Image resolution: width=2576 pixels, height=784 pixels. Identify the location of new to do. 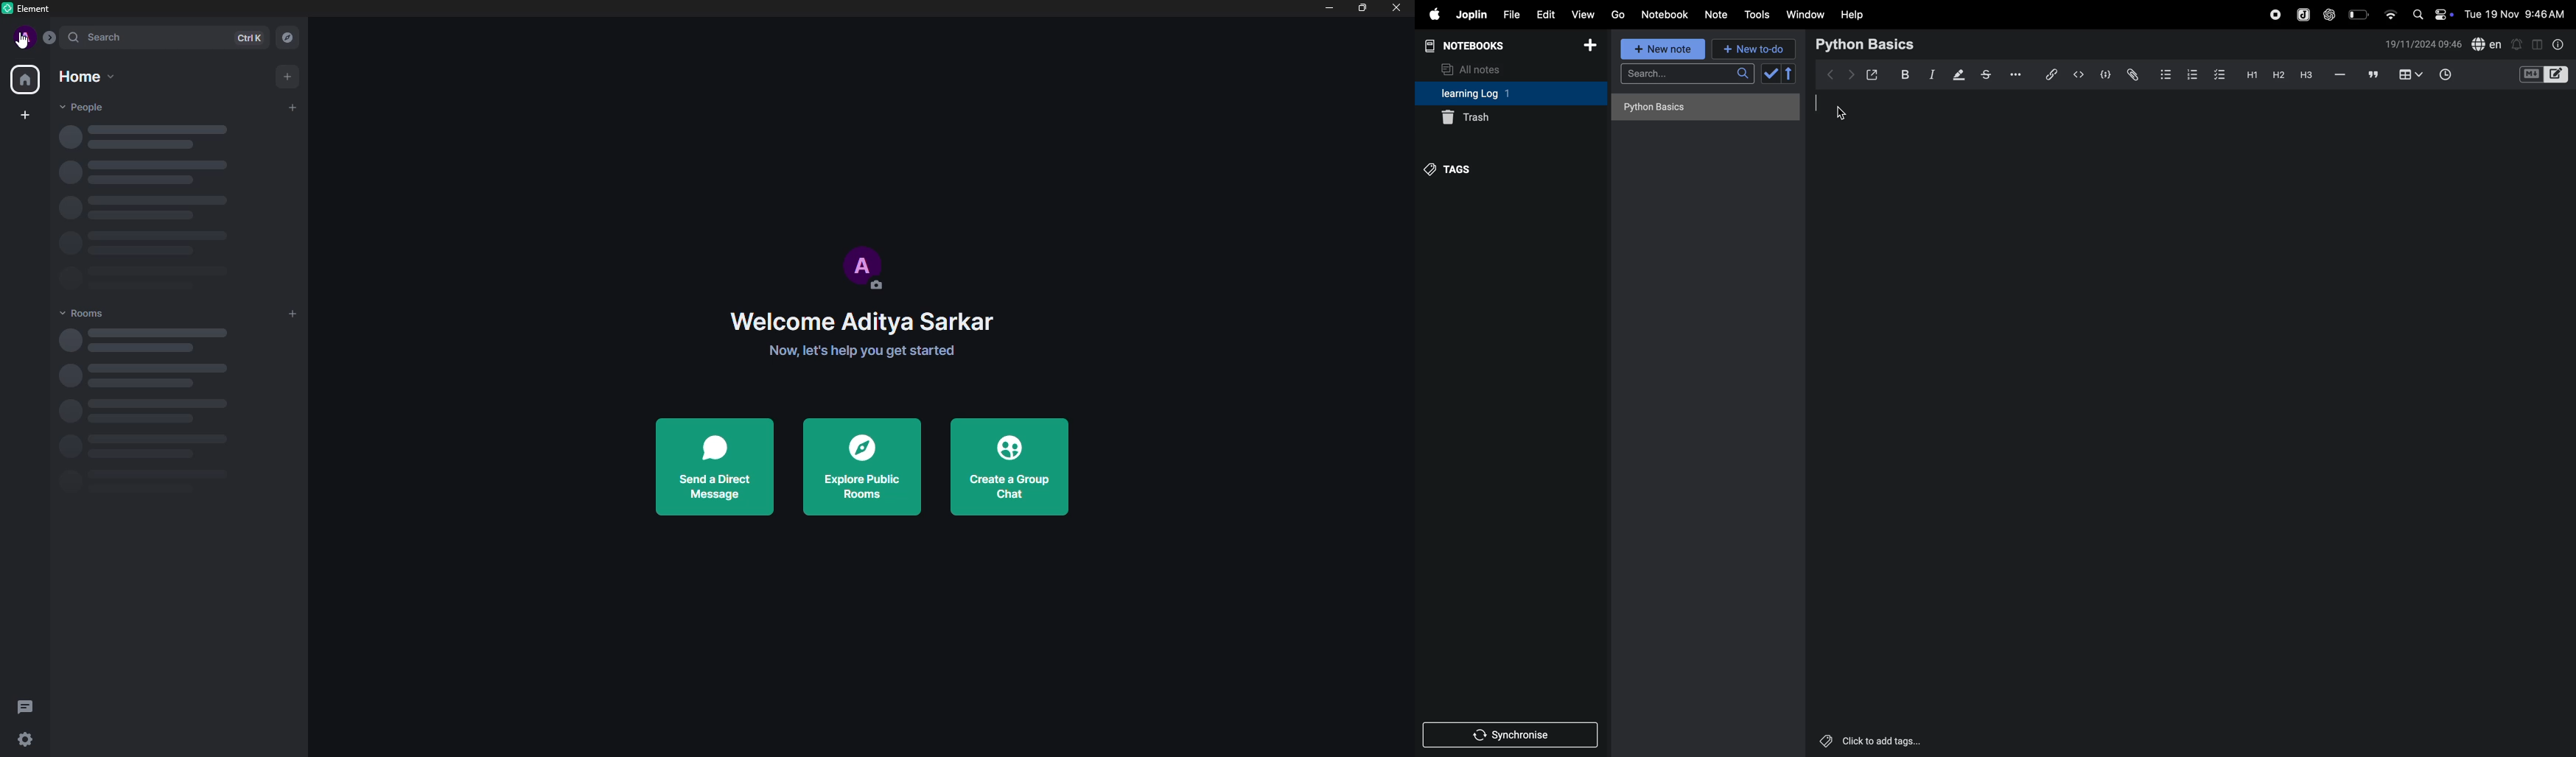
(1749, 47).